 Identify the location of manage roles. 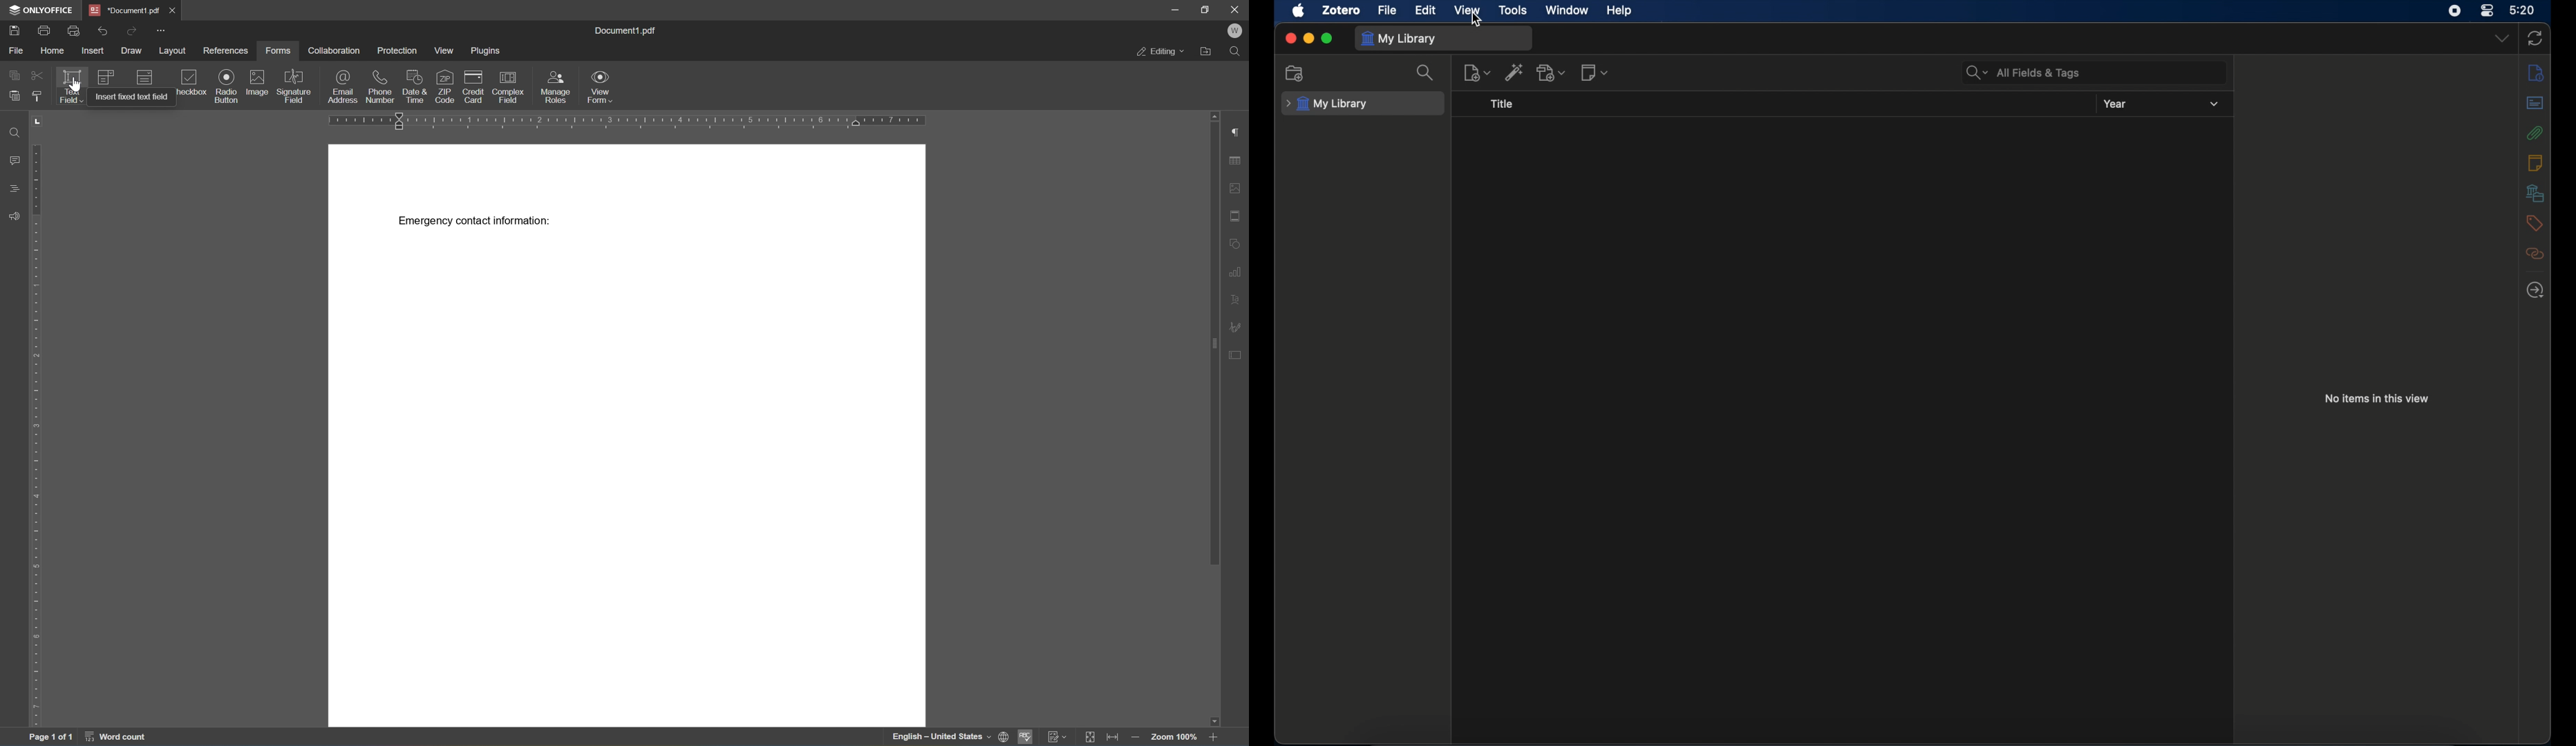
(558, 86).